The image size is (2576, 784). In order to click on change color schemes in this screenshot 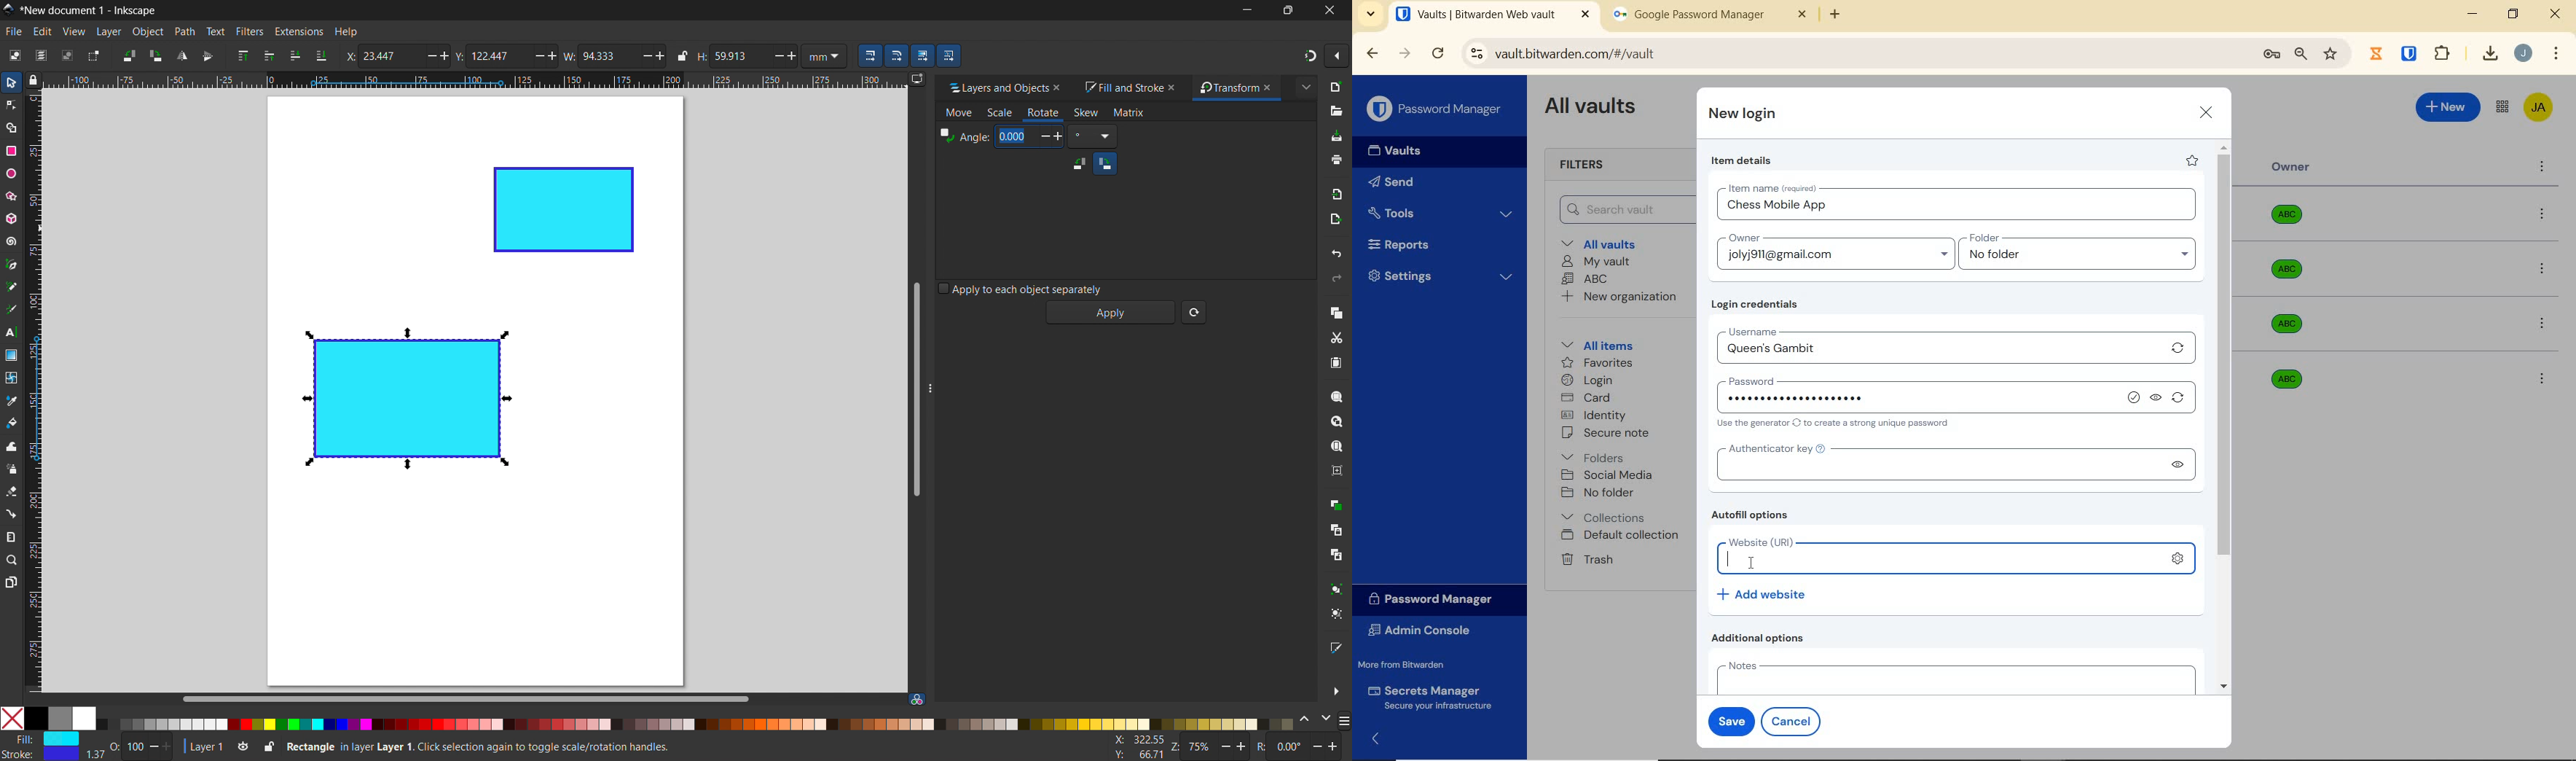, I will do `click(1314, 719)`.